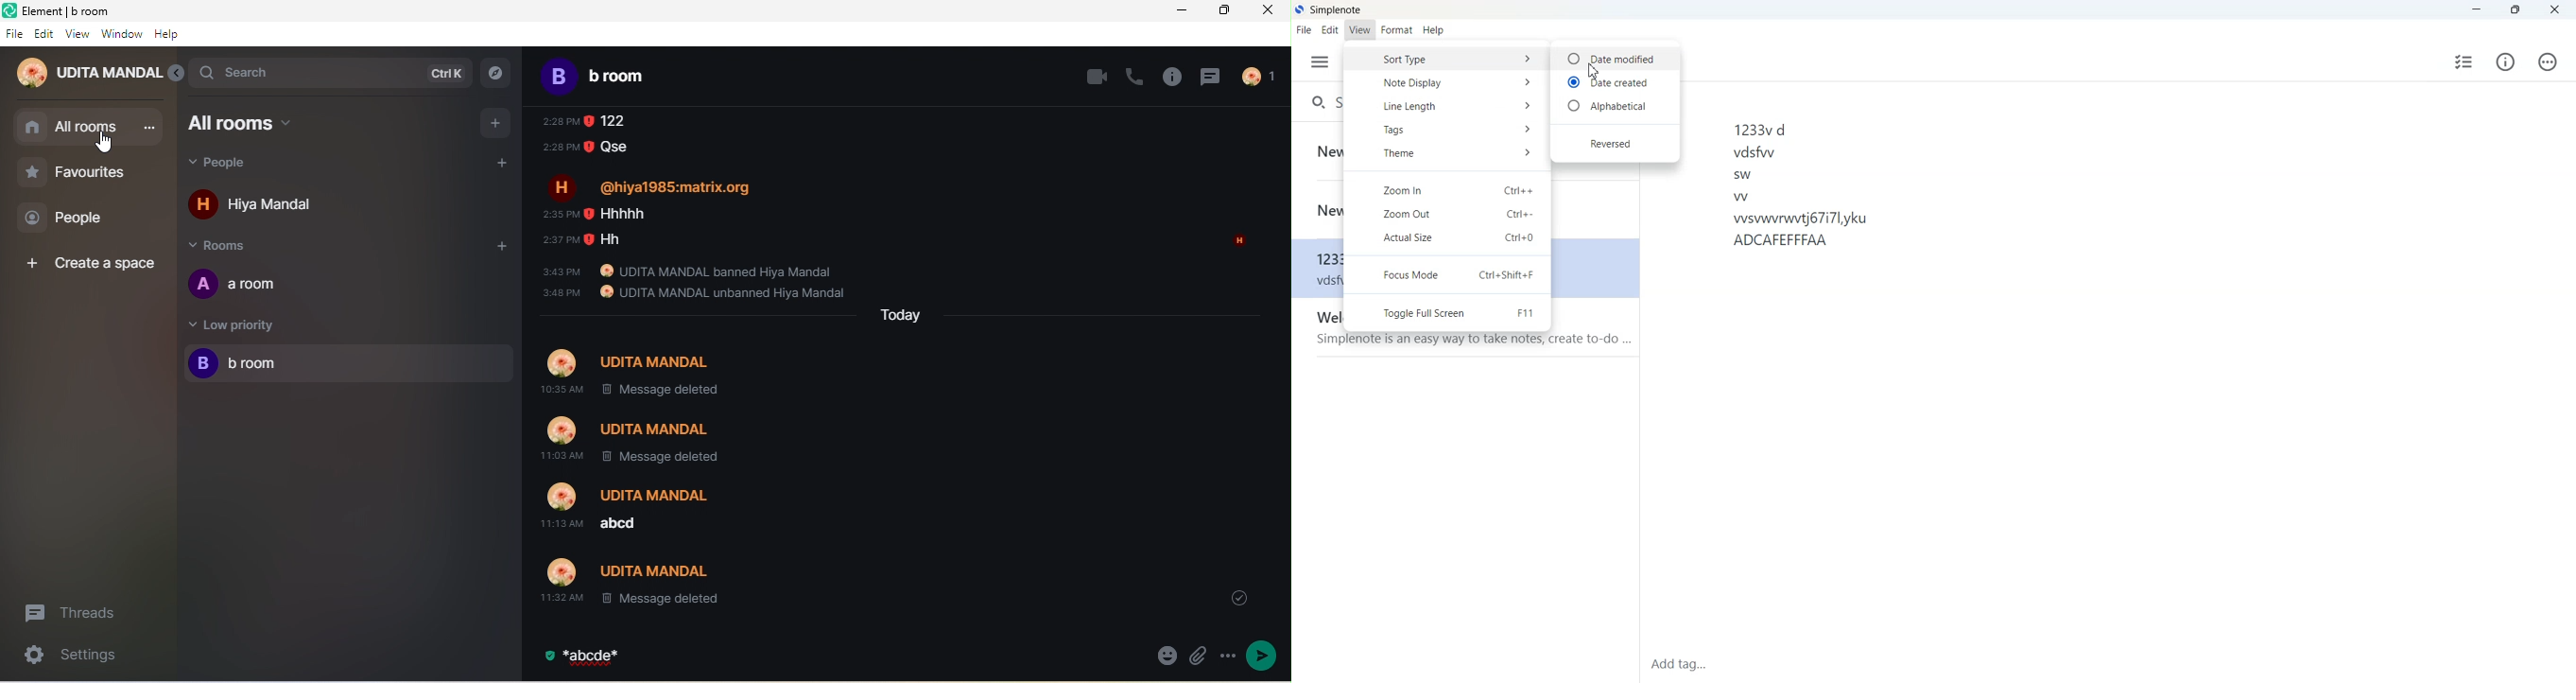 This screenshot has width=2576, height=700. What do you see at coordinates (494, 122) in the screenshot?
I see `add room` at bounding box center [494, 122].